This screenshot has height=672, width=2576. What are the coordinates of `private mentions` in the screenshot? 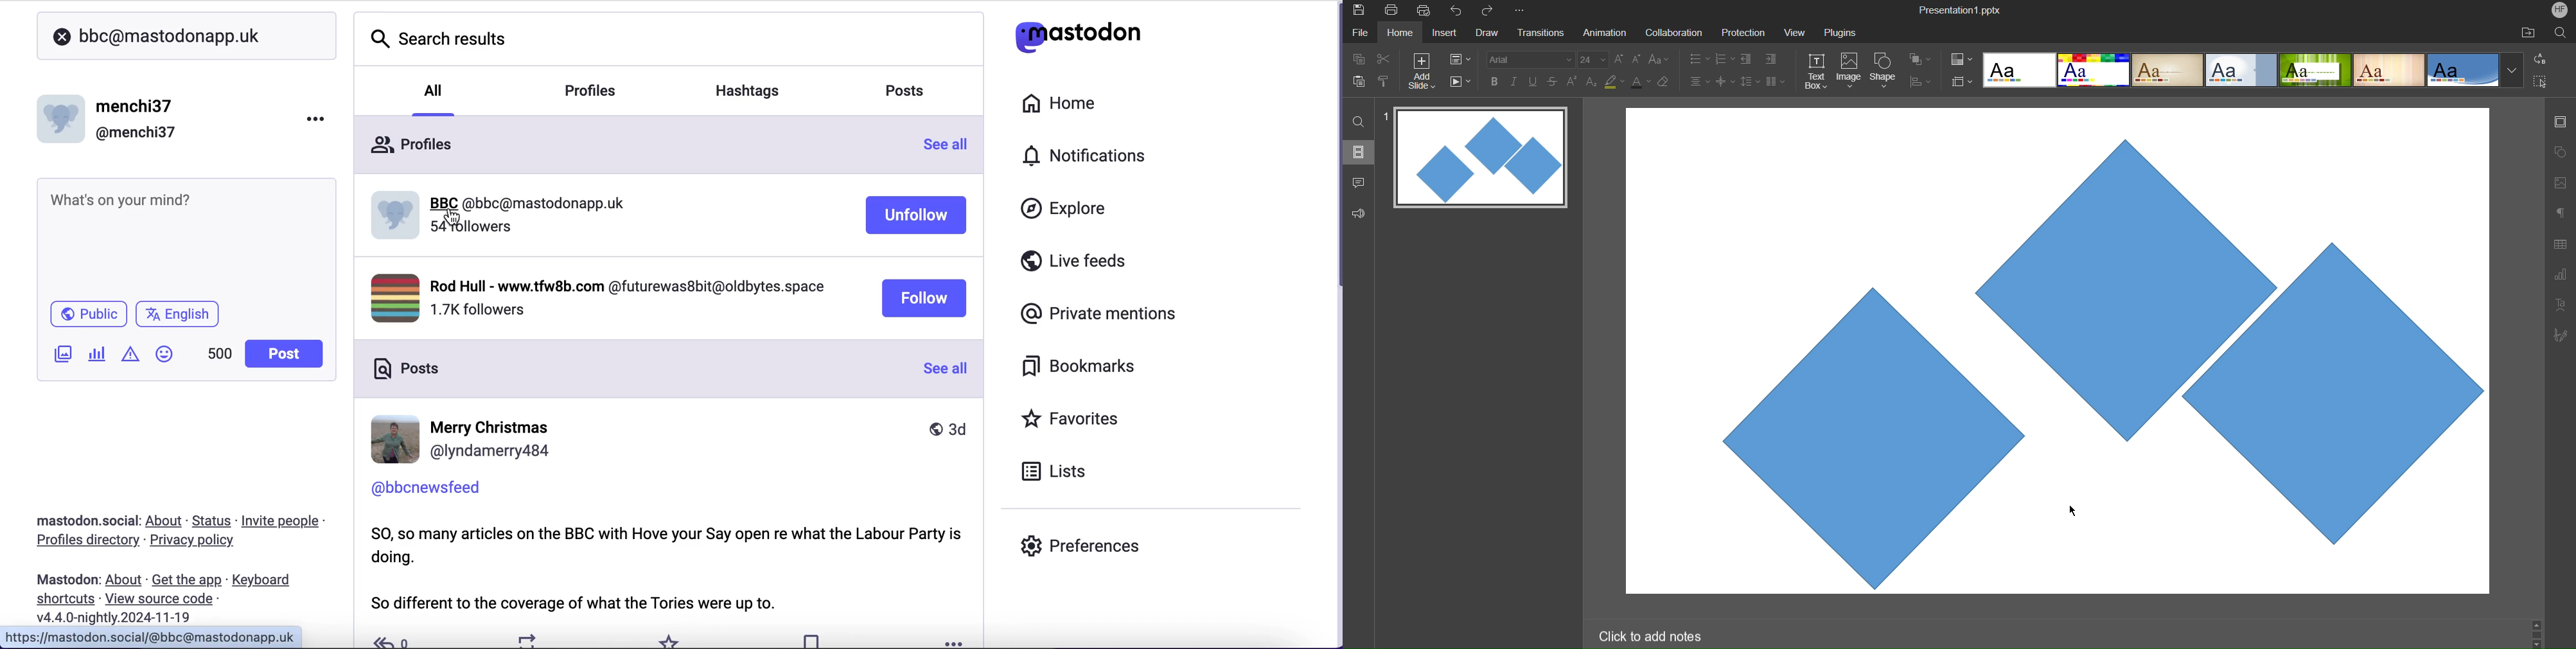 It's located at (1102, 311).